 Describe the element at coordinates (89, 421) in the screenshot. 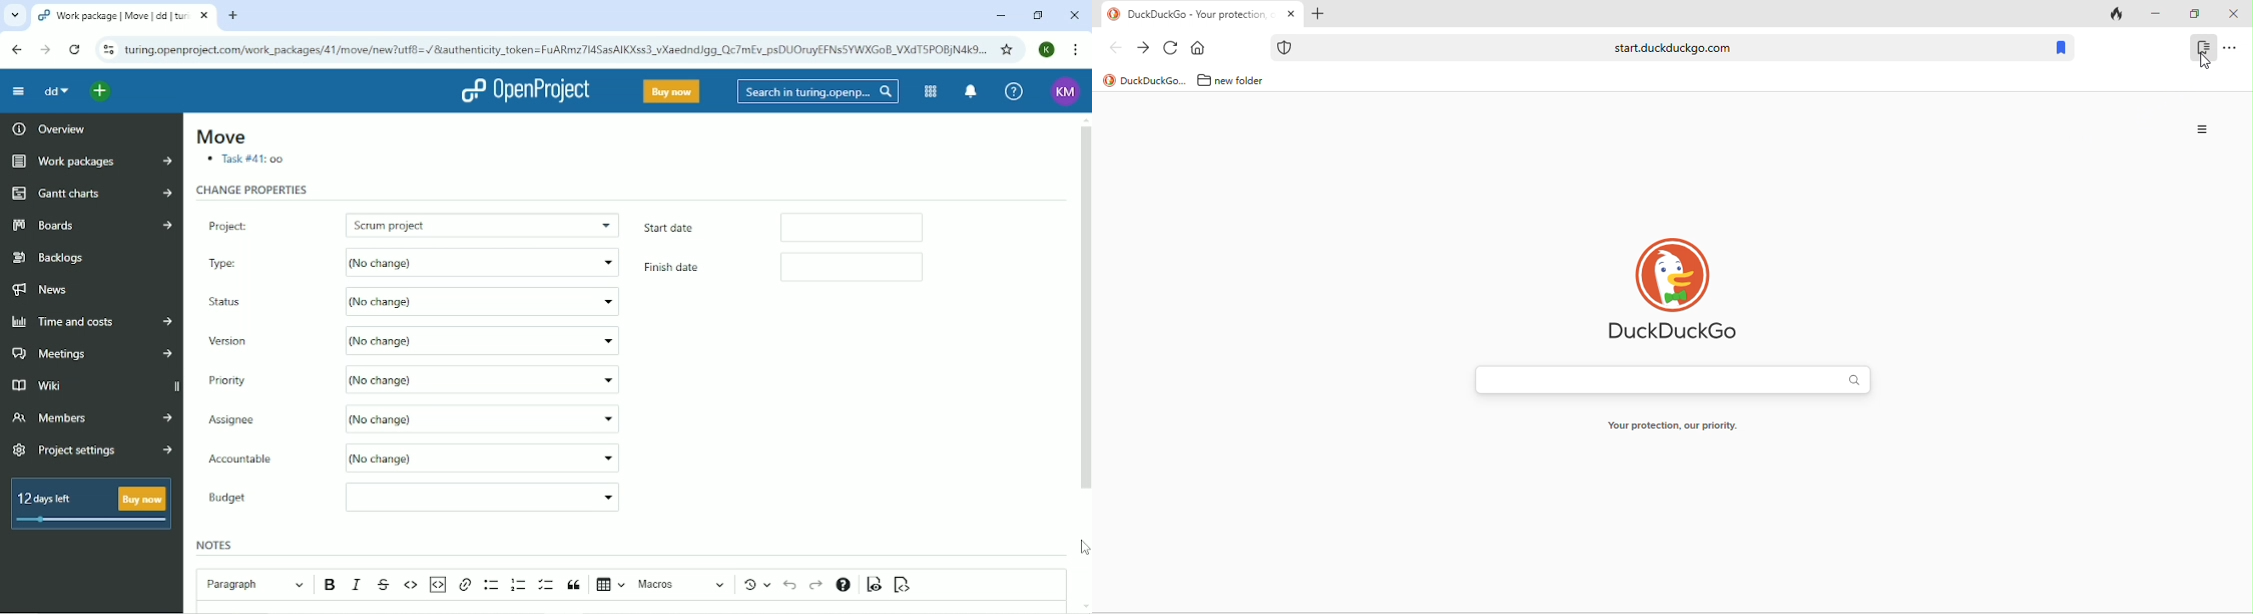

I see `Members` at that location.